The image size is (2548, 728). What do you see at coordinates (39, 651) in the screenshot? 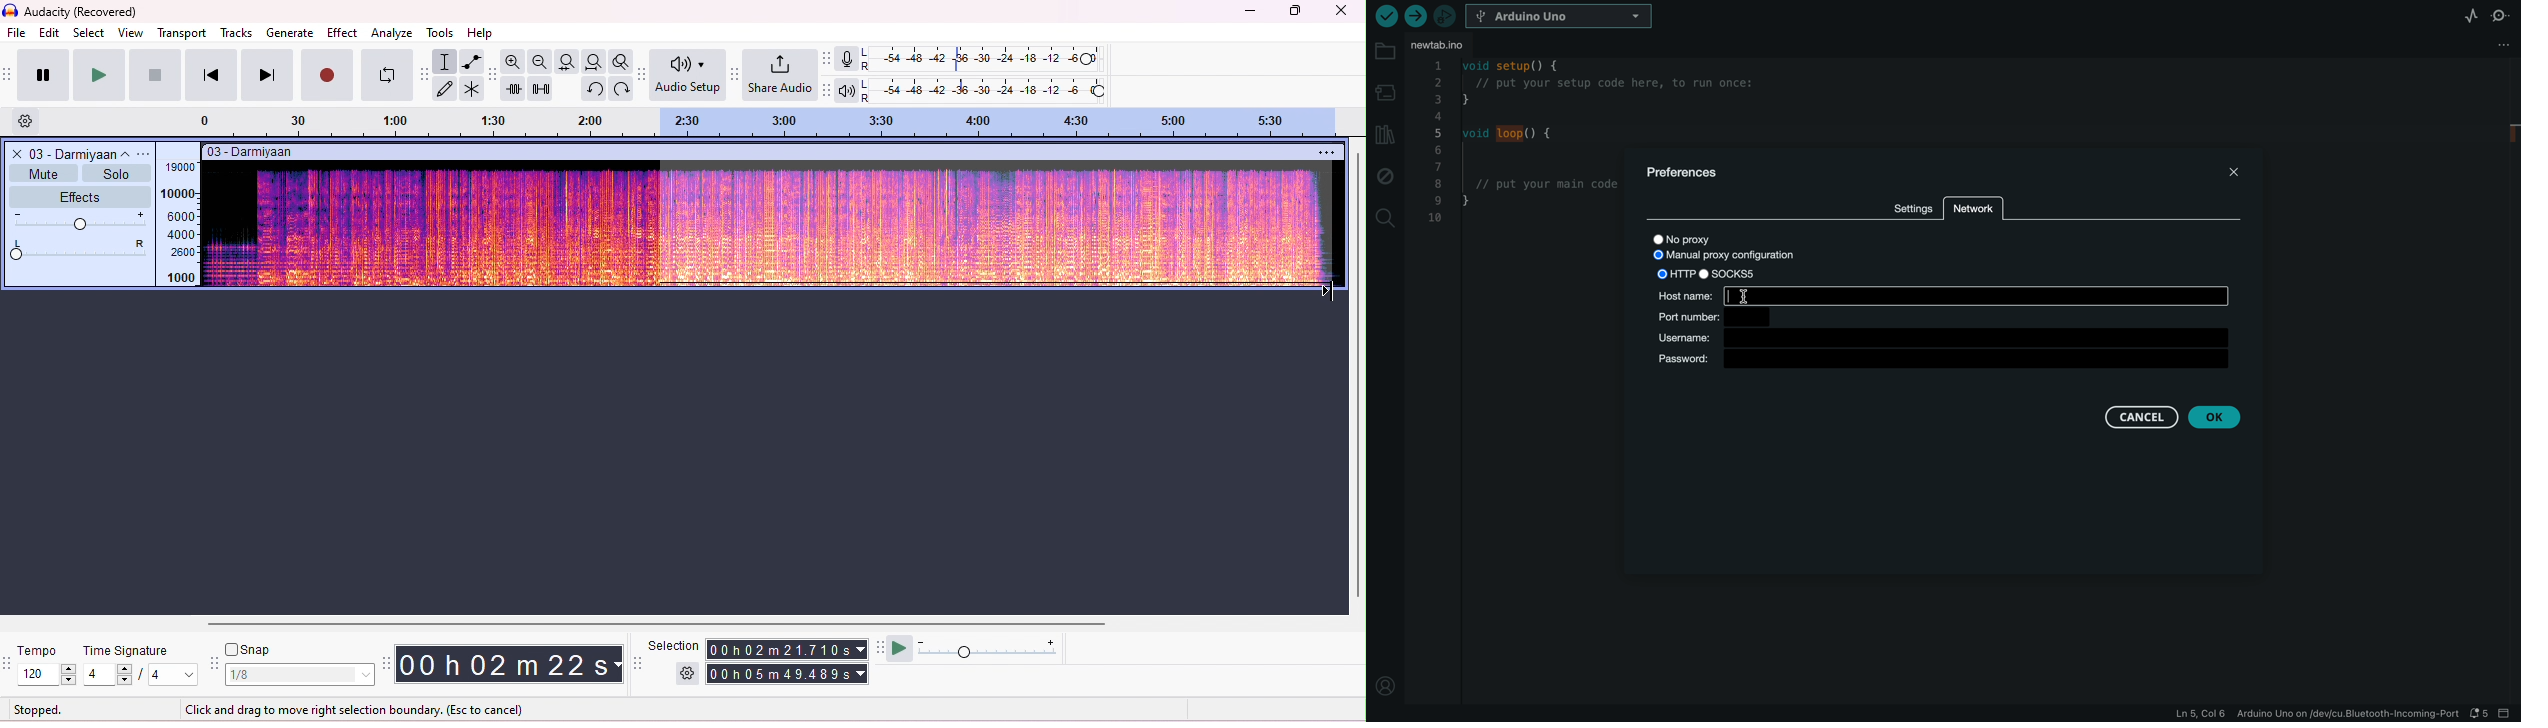
I see `tempo` at bounding box center [39, 651].